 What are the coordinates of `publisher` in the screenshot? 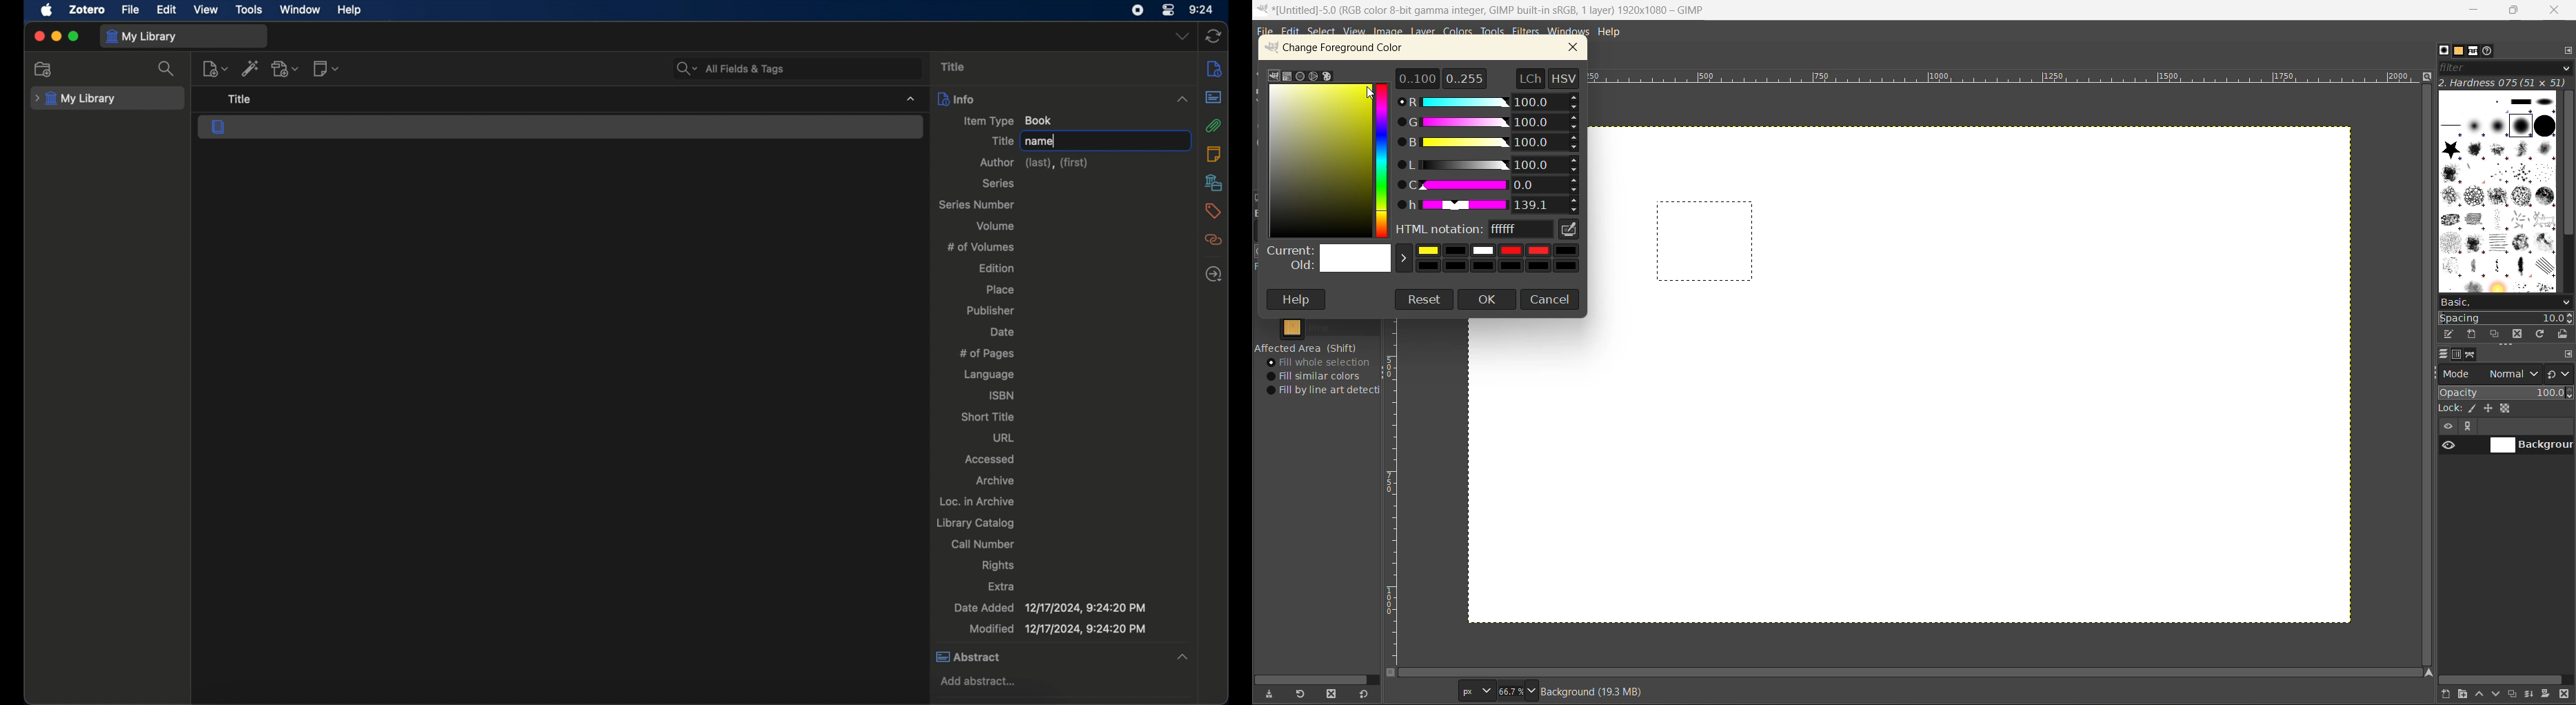 It's located at (990, 310).